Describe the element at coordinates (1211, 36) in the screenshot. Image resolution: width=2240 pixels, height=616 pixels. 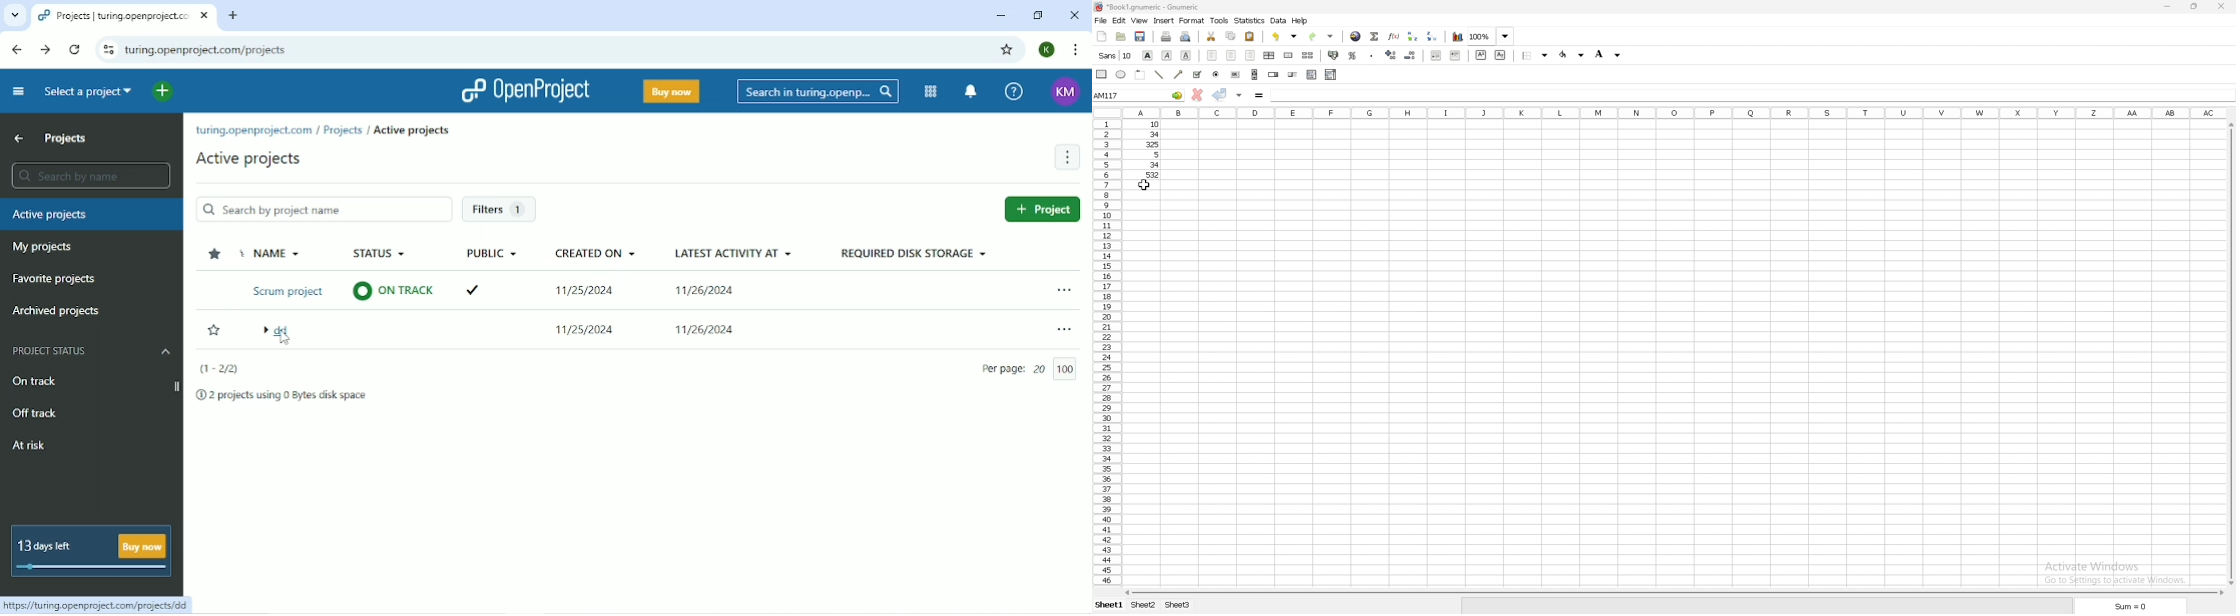
I see `cut` at that location.